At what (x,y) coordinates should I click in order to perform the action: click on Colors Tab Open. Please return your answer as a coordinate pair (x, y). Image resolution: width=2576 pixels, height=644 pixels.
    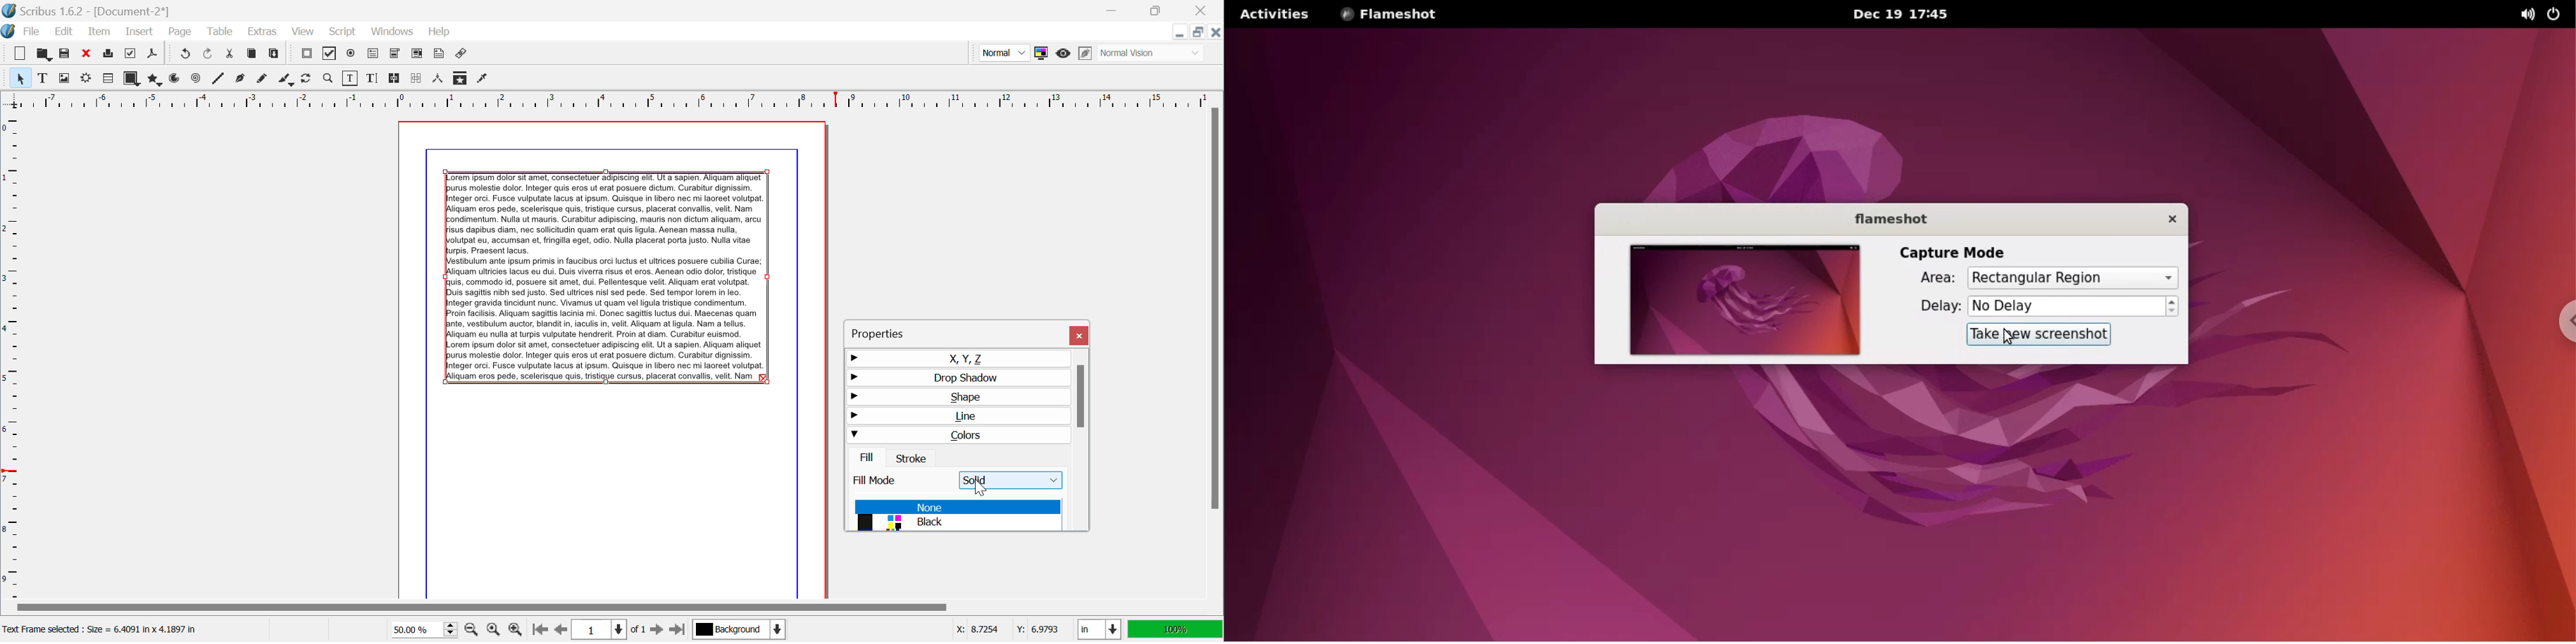
    Looking at the image, I should click on (960, 447).